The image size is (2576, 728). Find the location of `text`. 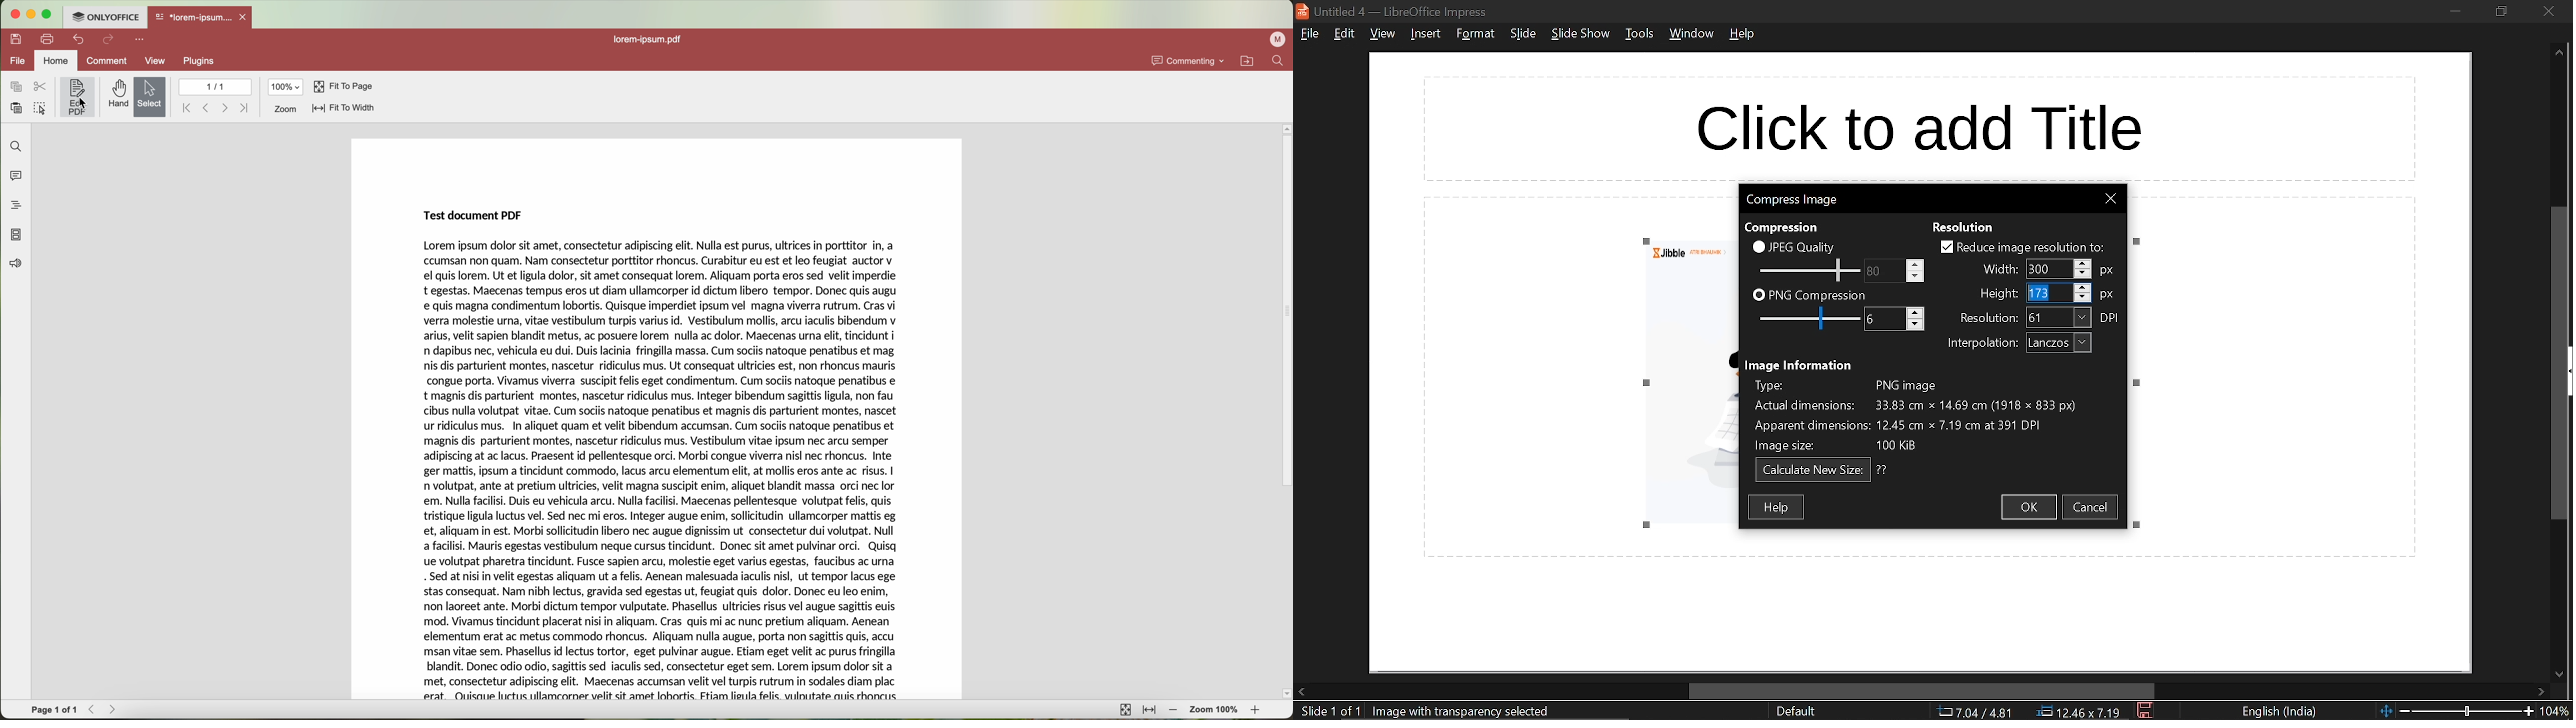

text is located at coordinates (1988, 317).